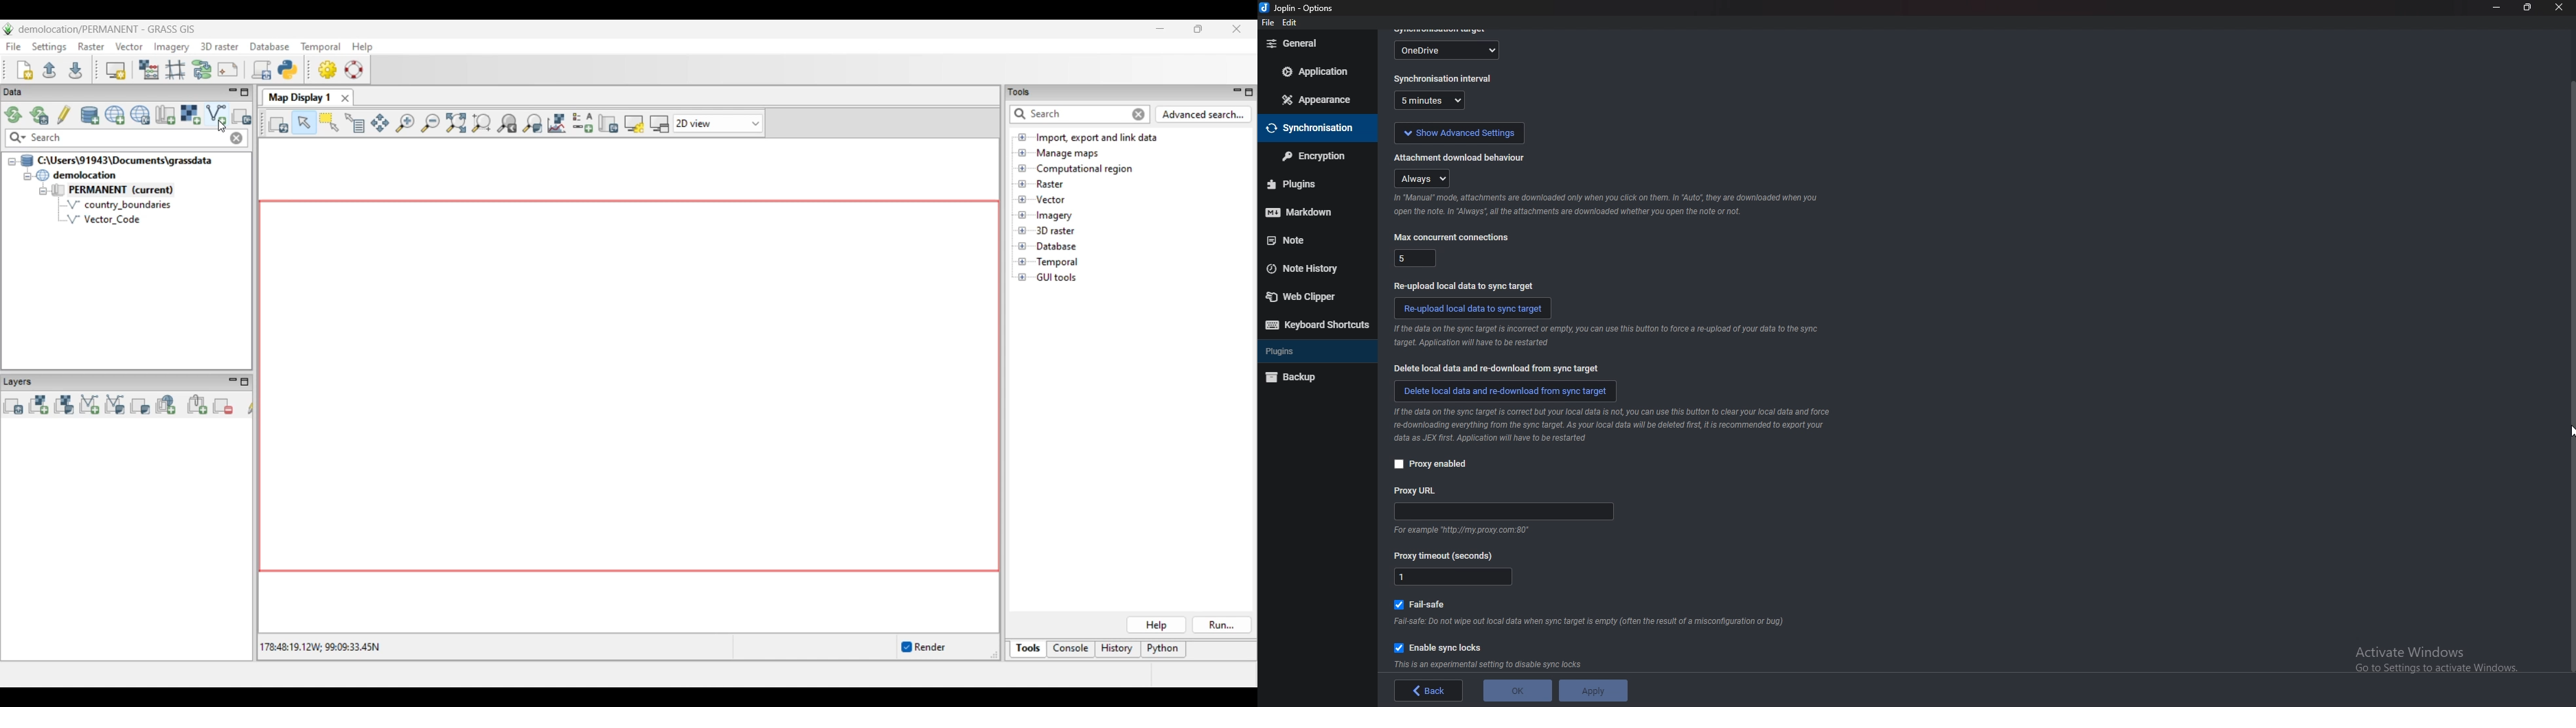 This screenshot has width=2576, height=728. What do you see at coordinates (1312, 157) in the screenshot?
I see `encryption` at bounding box center [1312, 157].